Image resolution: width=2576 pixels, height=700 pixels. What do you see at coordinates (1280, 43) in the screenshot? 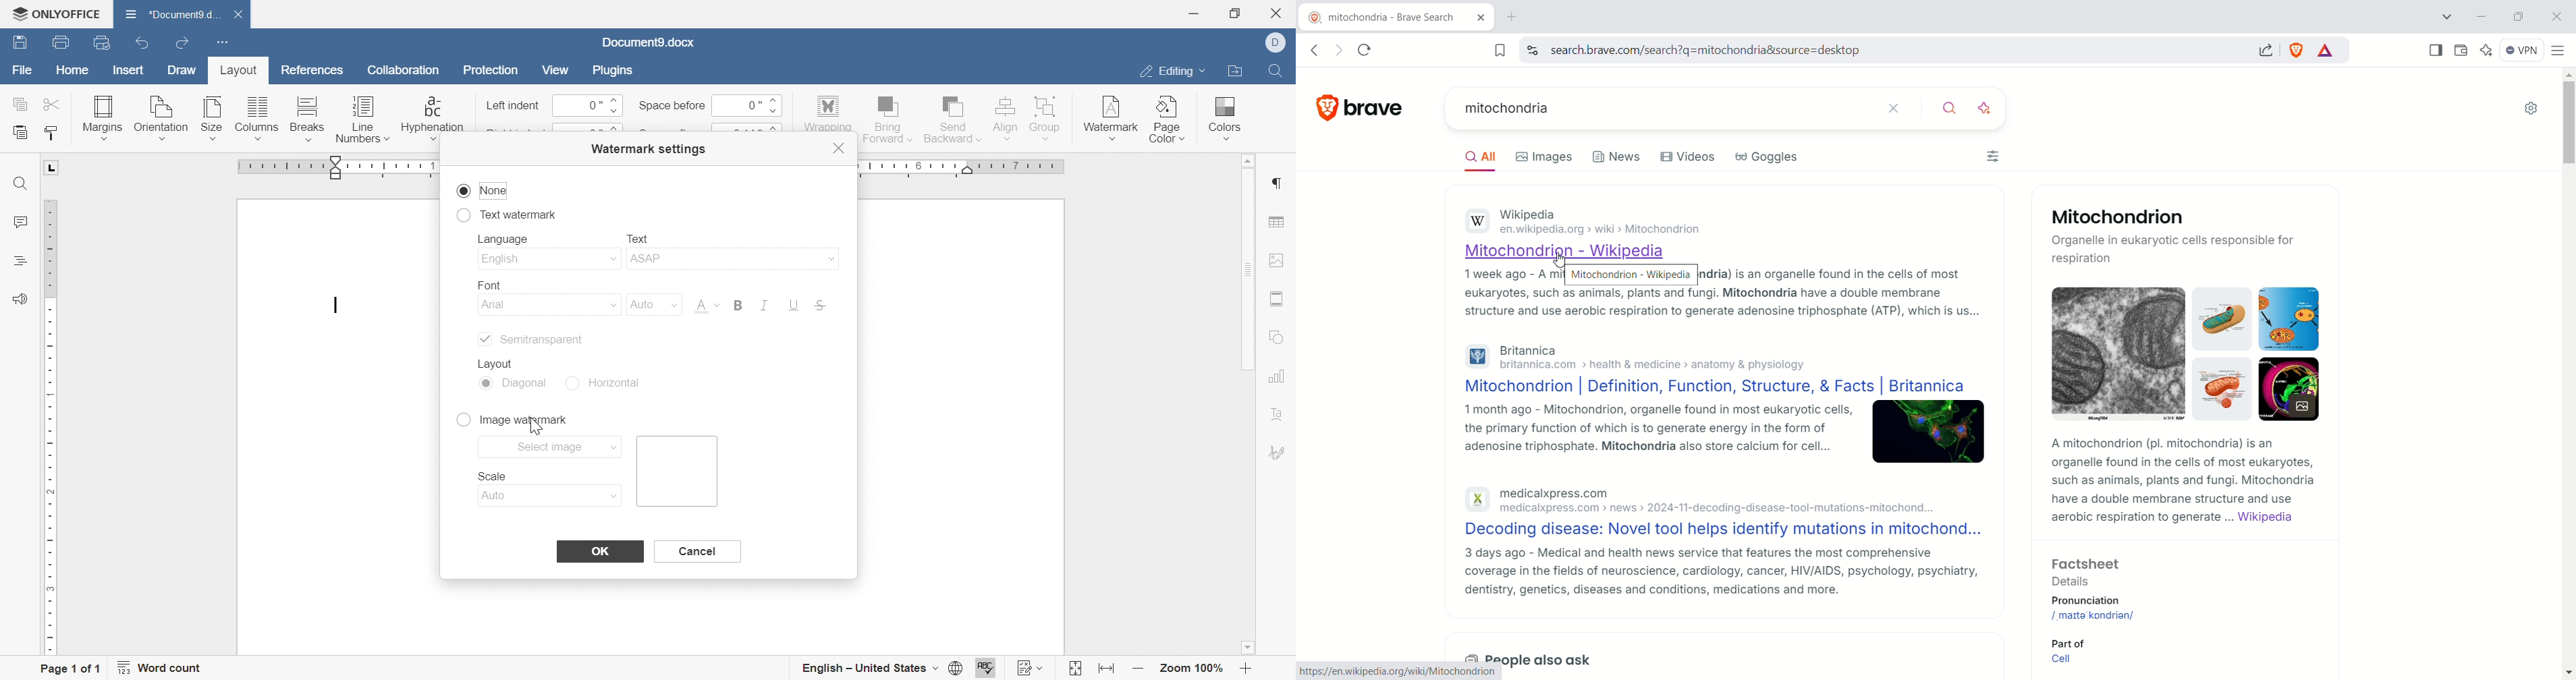
I see `dell` at bounding box center [1280, 43].